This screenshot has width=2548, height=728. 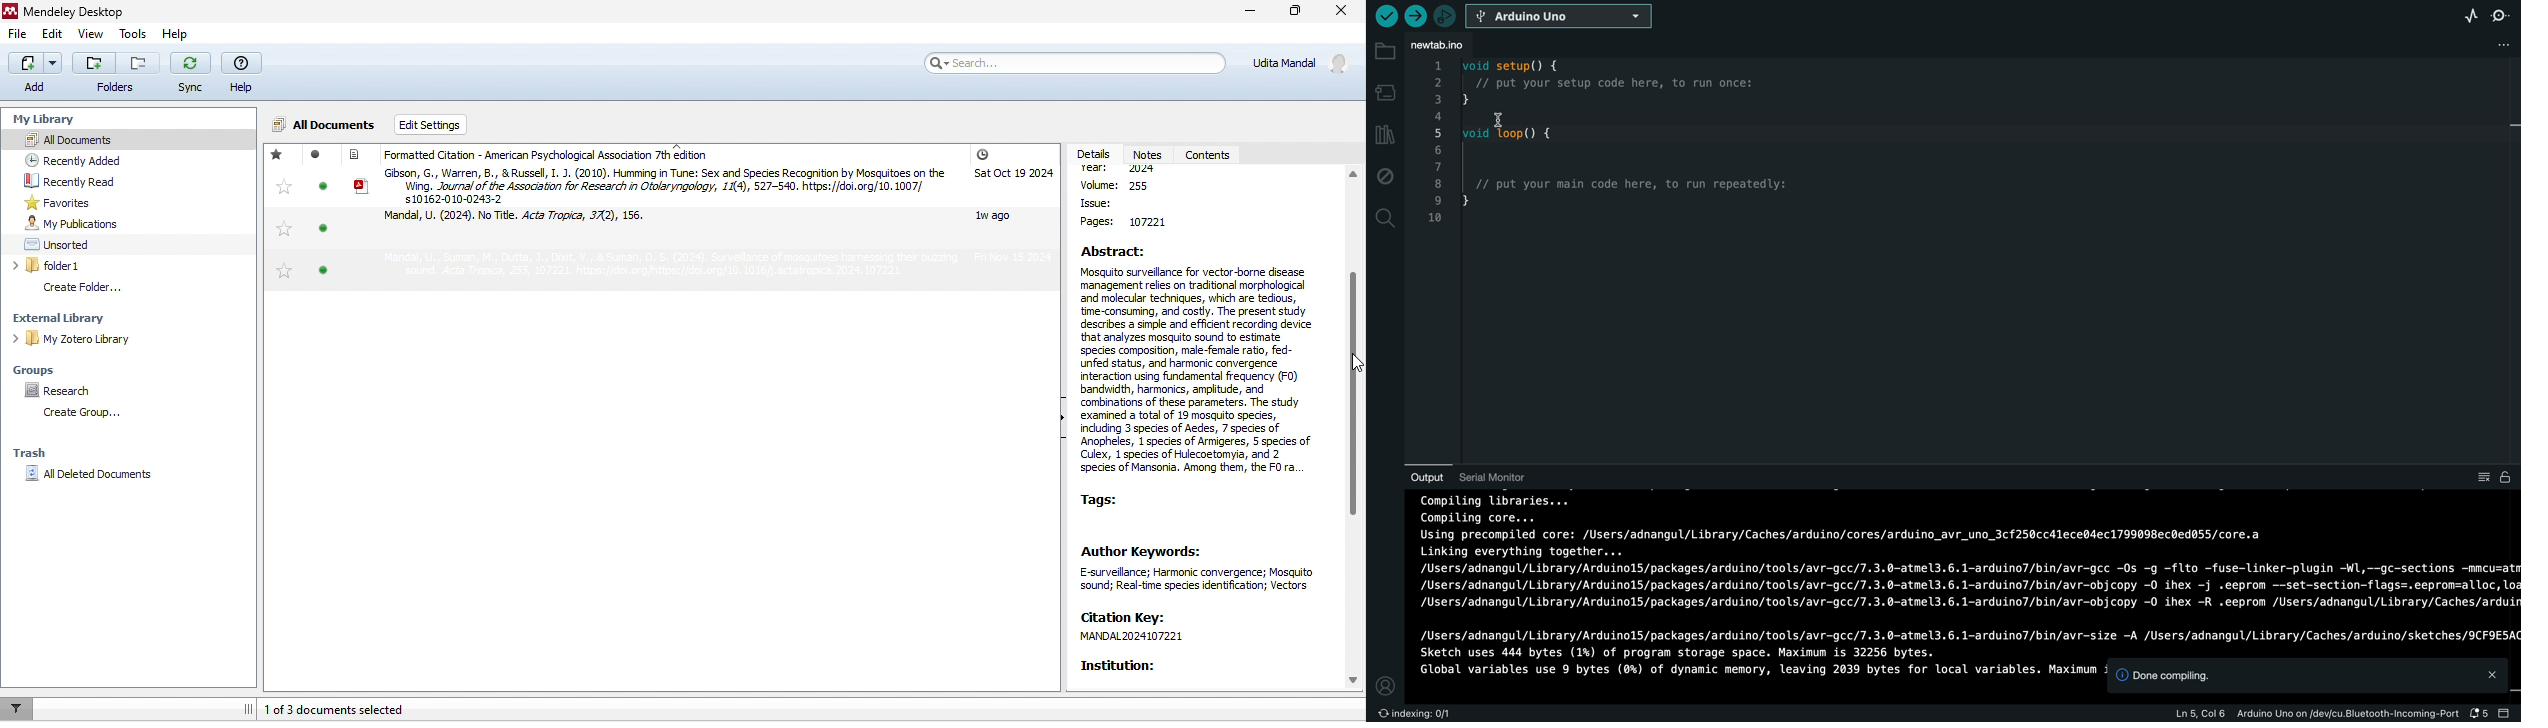 I want to click on citation key, so click(x=1153, y=628).